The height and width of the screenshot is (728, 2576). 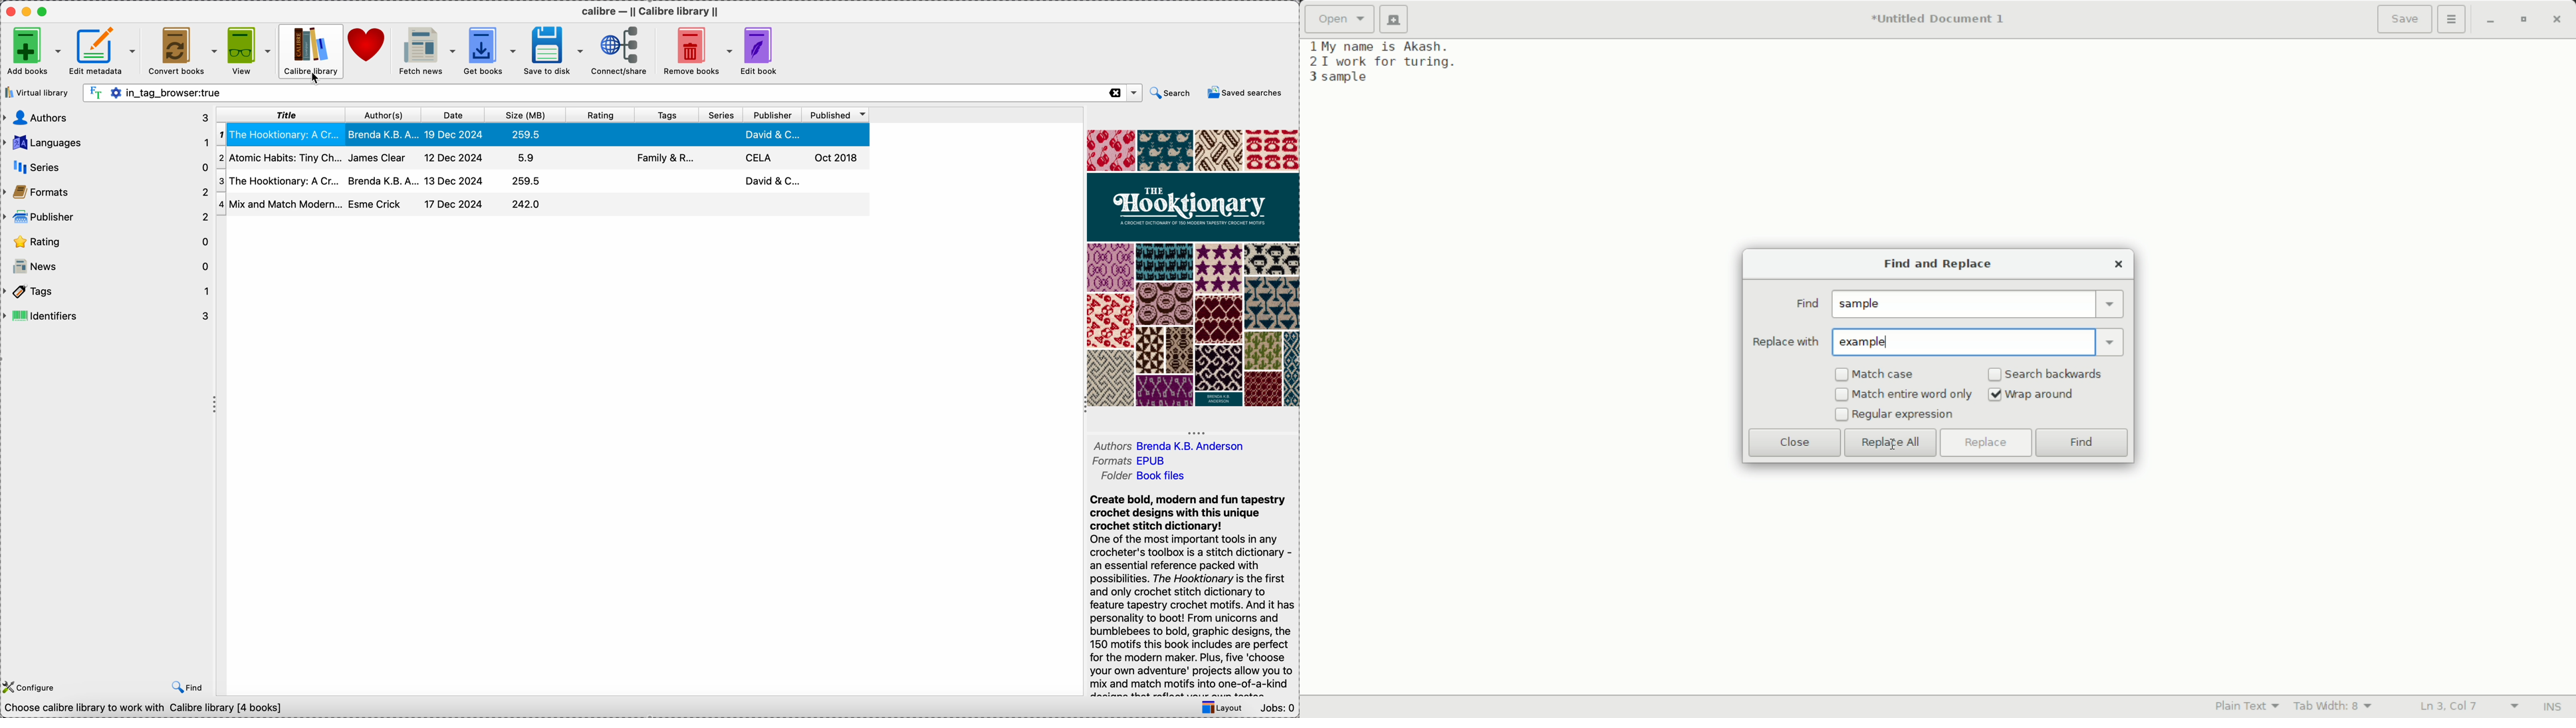 What do you see at coordinates (2467, 707) in the screenshot?
I see `lines and columns` at bounding box center [2467, 707].